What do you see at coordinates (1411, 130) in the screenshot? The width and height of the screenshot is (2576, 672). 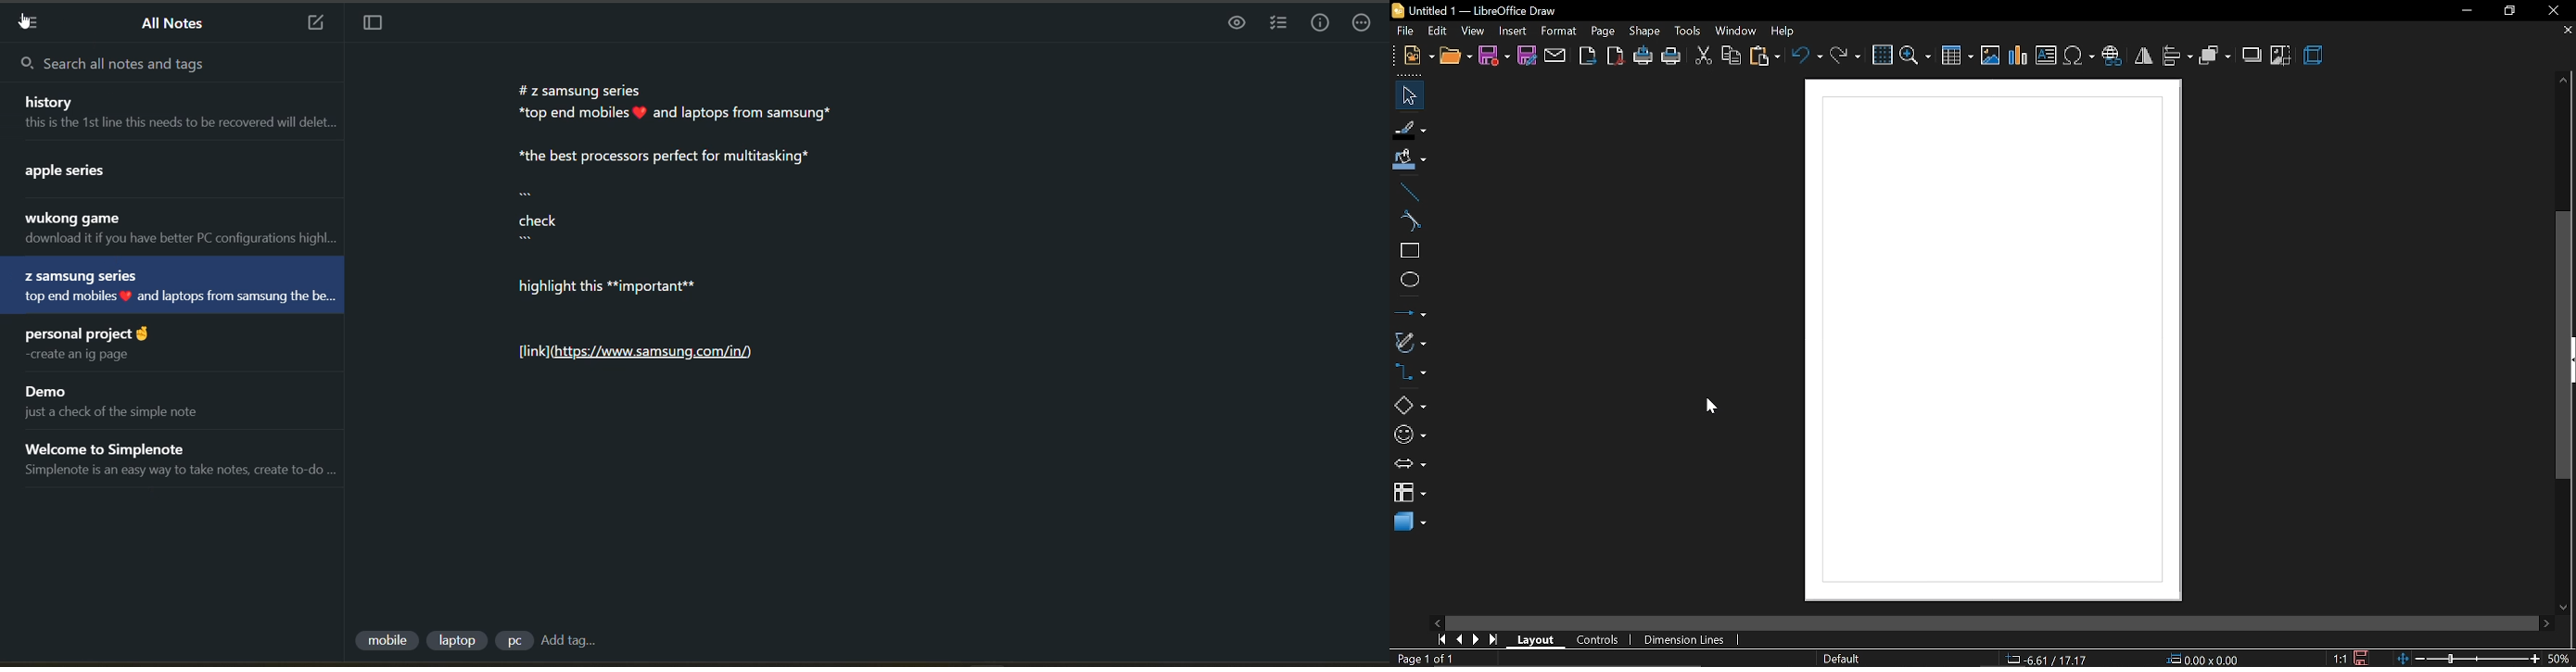 I see `fill line` at bounding box center [1411, 130].